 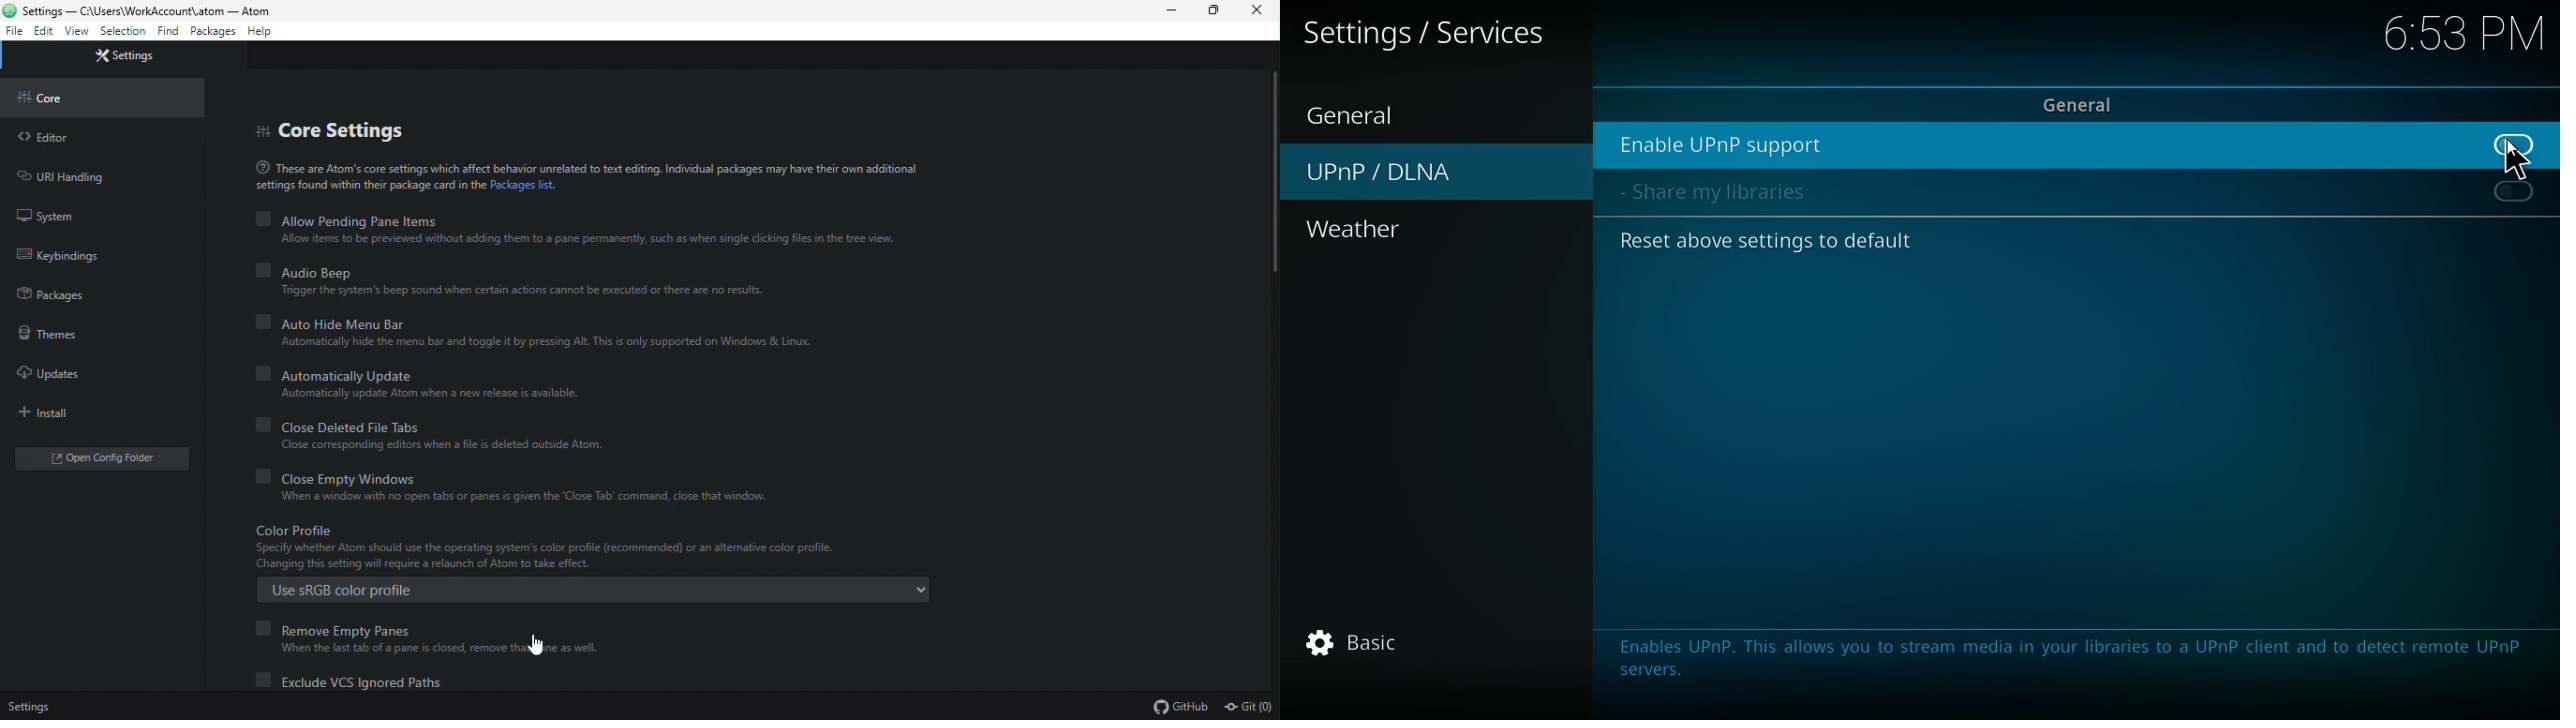 What do you see at coordinates (1268, 245) in the screenshot?
I see `slider` at bounding box center [1268, 245].